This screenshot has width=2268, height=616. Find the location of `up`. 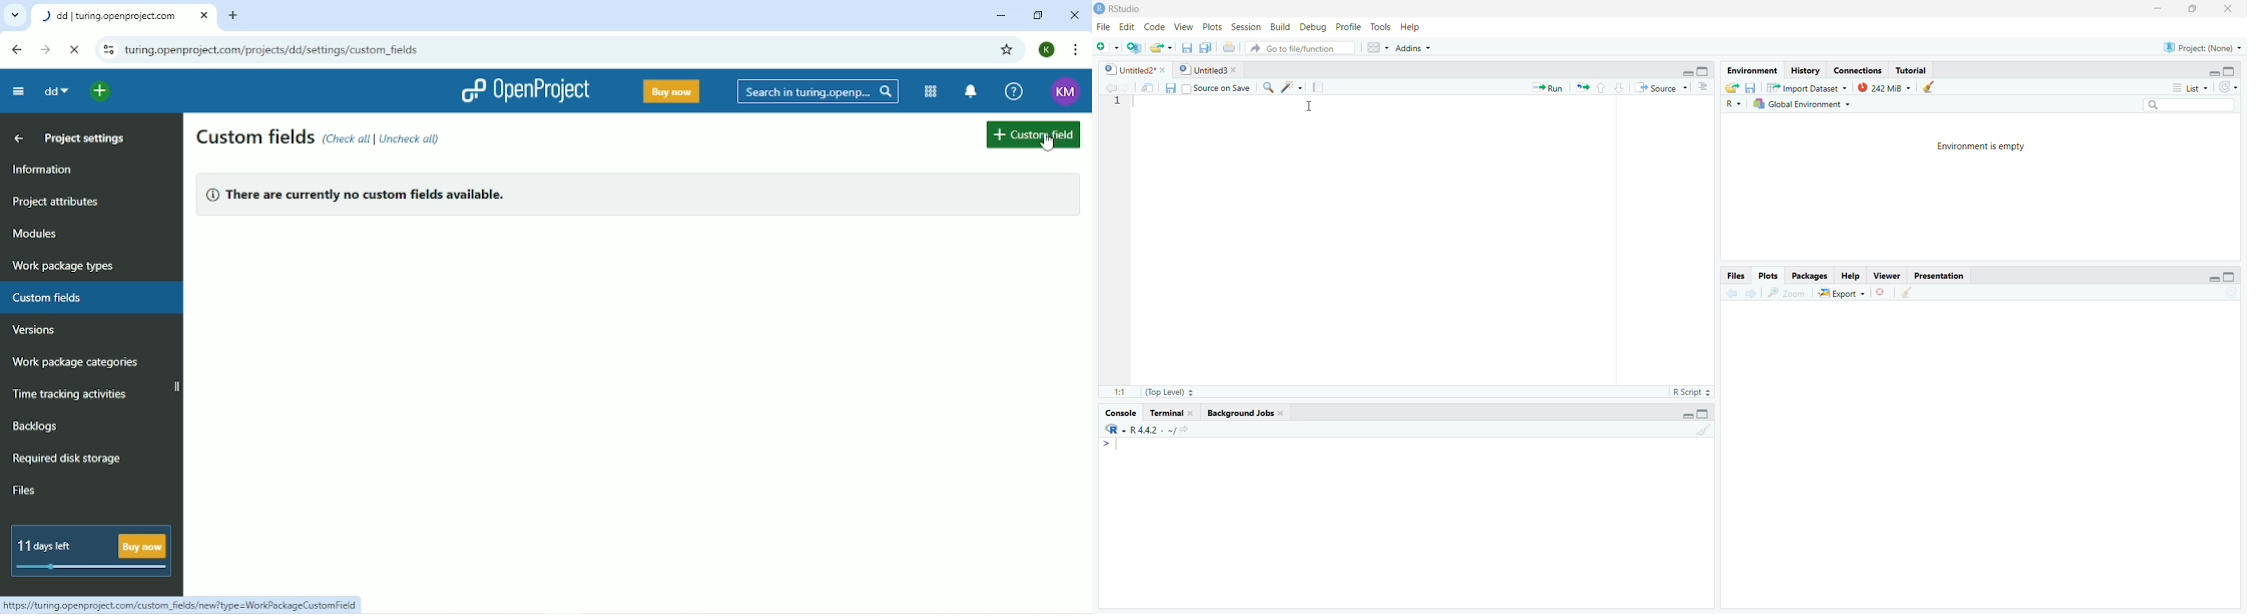

up is located at coordinates (1601, 87).